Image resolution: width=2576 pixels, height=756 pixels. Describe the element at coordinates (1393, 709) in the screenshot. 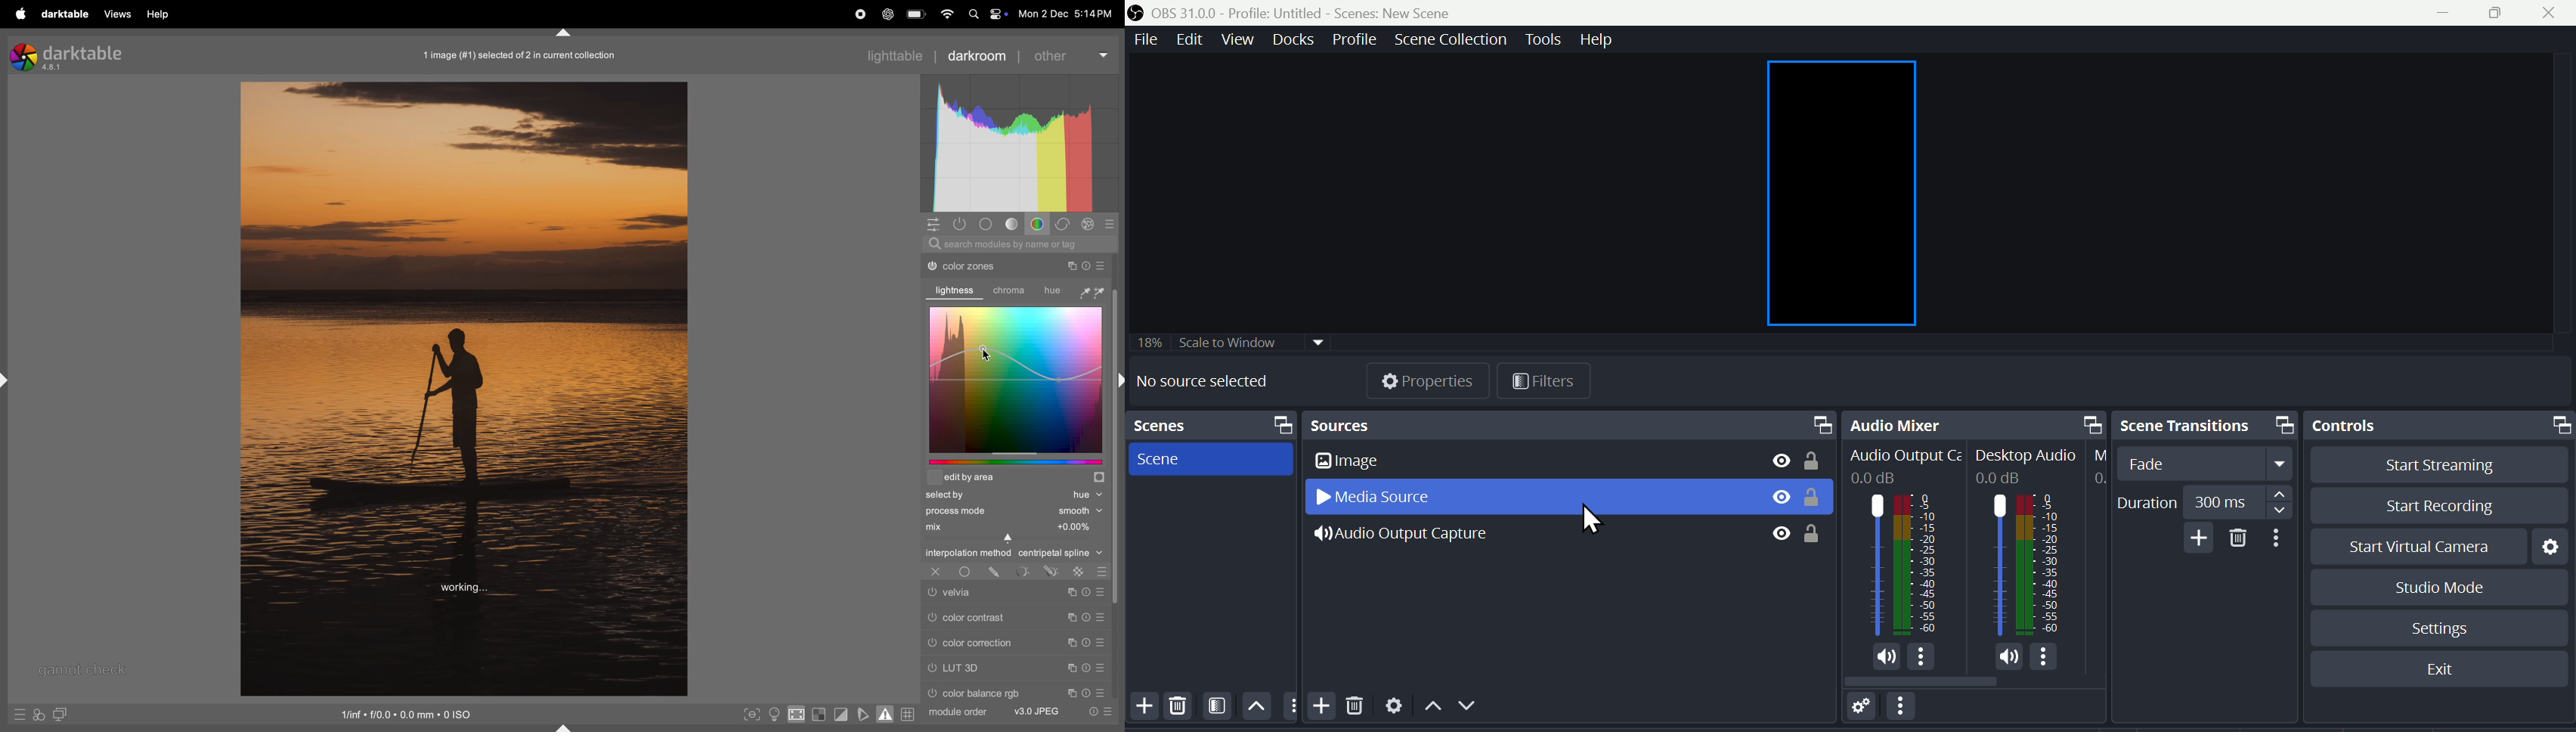

I see `Settings` at that location.